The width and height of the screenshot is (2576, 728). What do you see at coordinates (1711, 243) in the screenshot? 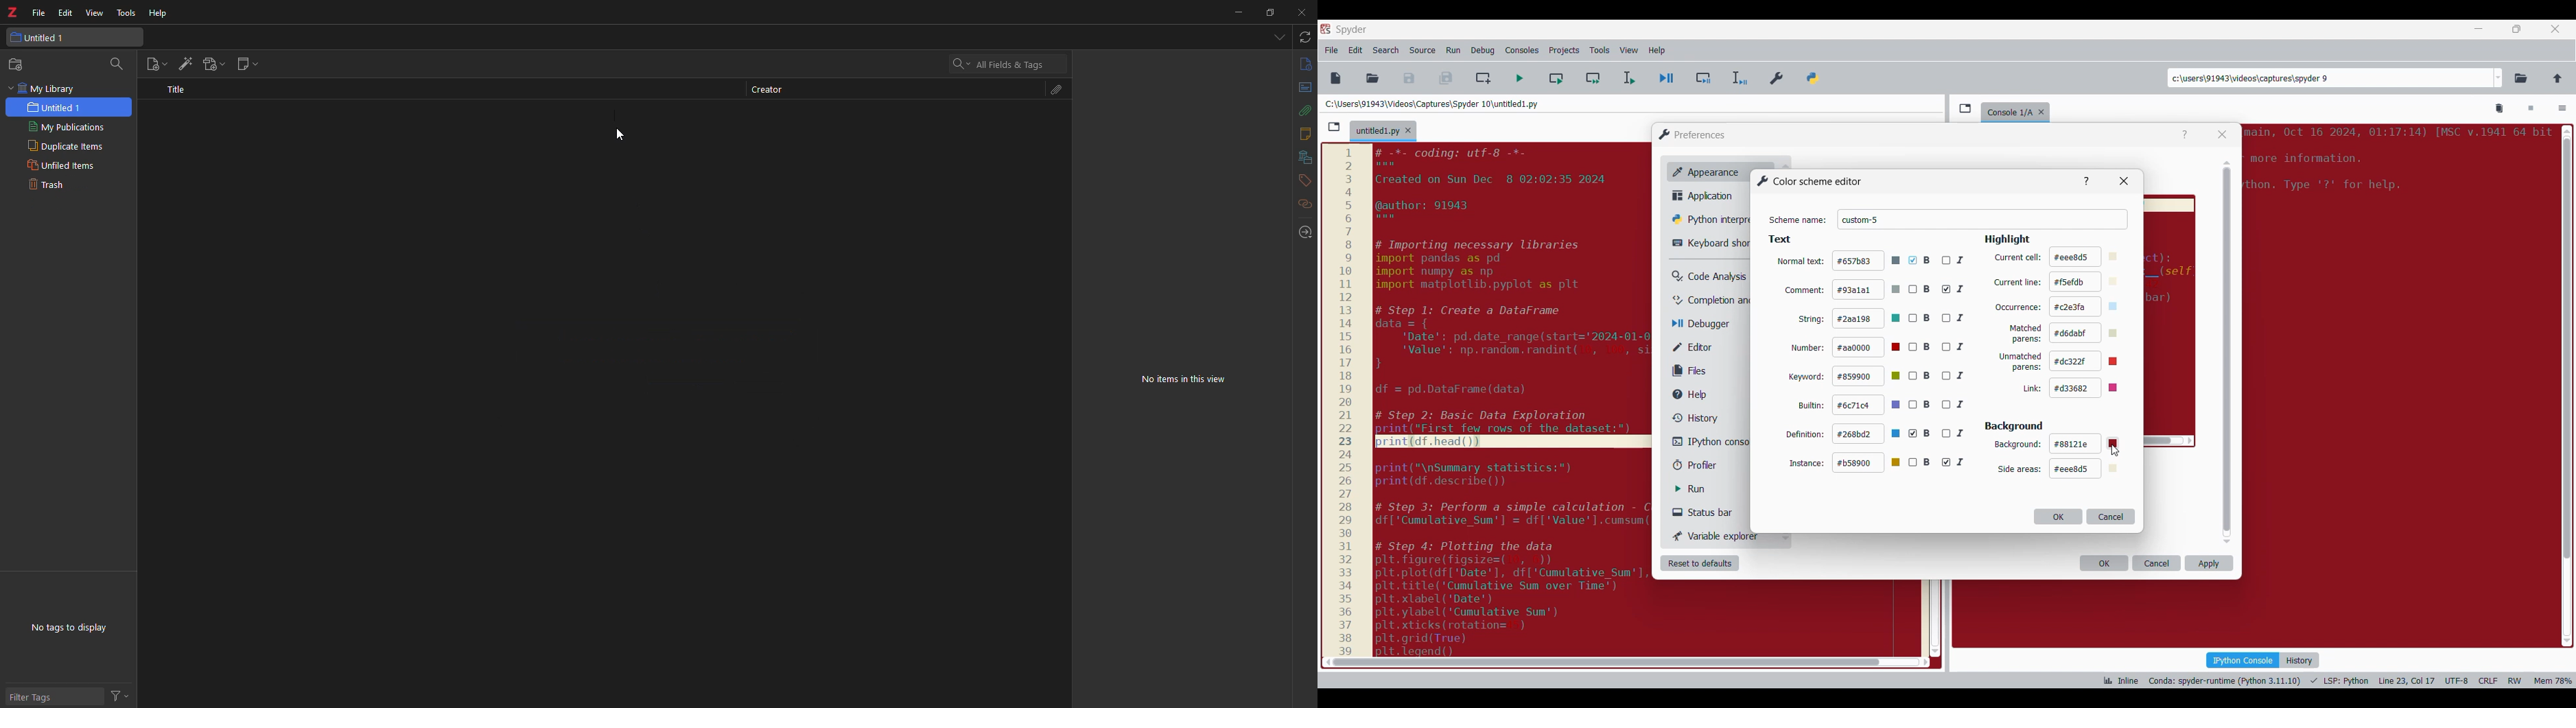
I see `Keyboard shortcut` at bounding box center [1711, 243].